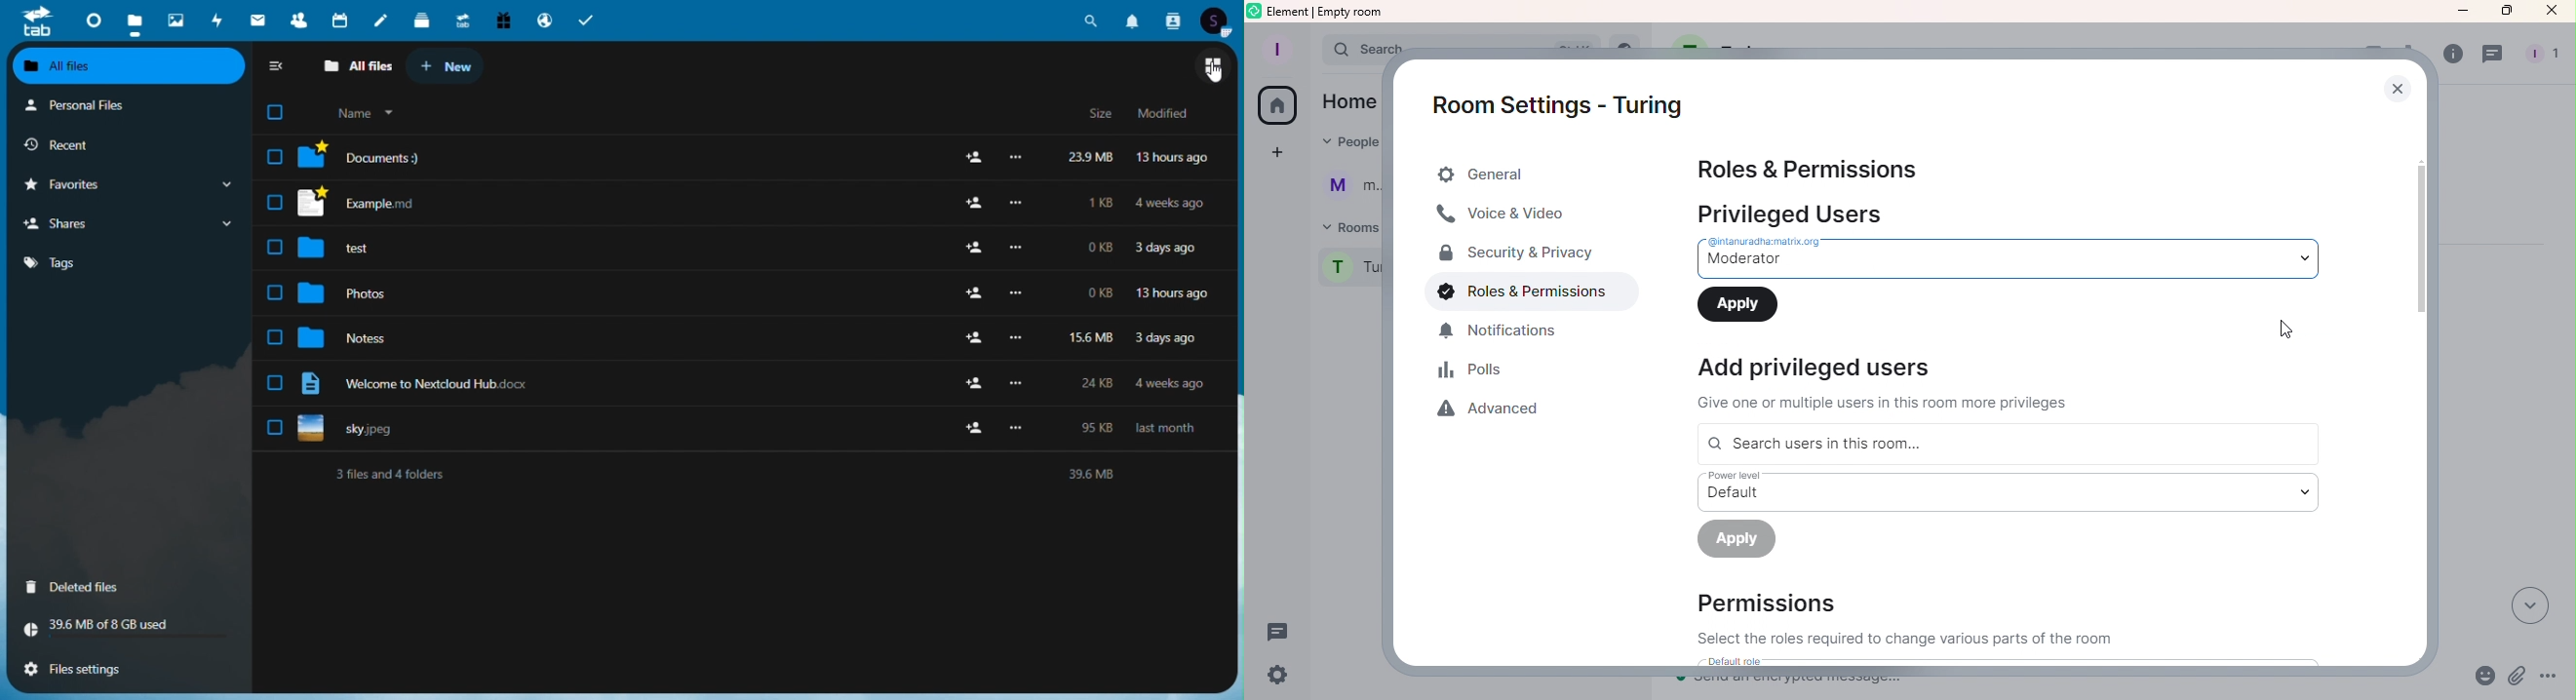 The image size is (2576, 700). What do you see at coordinates (1216, 67) in the screenshot?
I see `switch to grid view` at bounding box center [1216, 67].